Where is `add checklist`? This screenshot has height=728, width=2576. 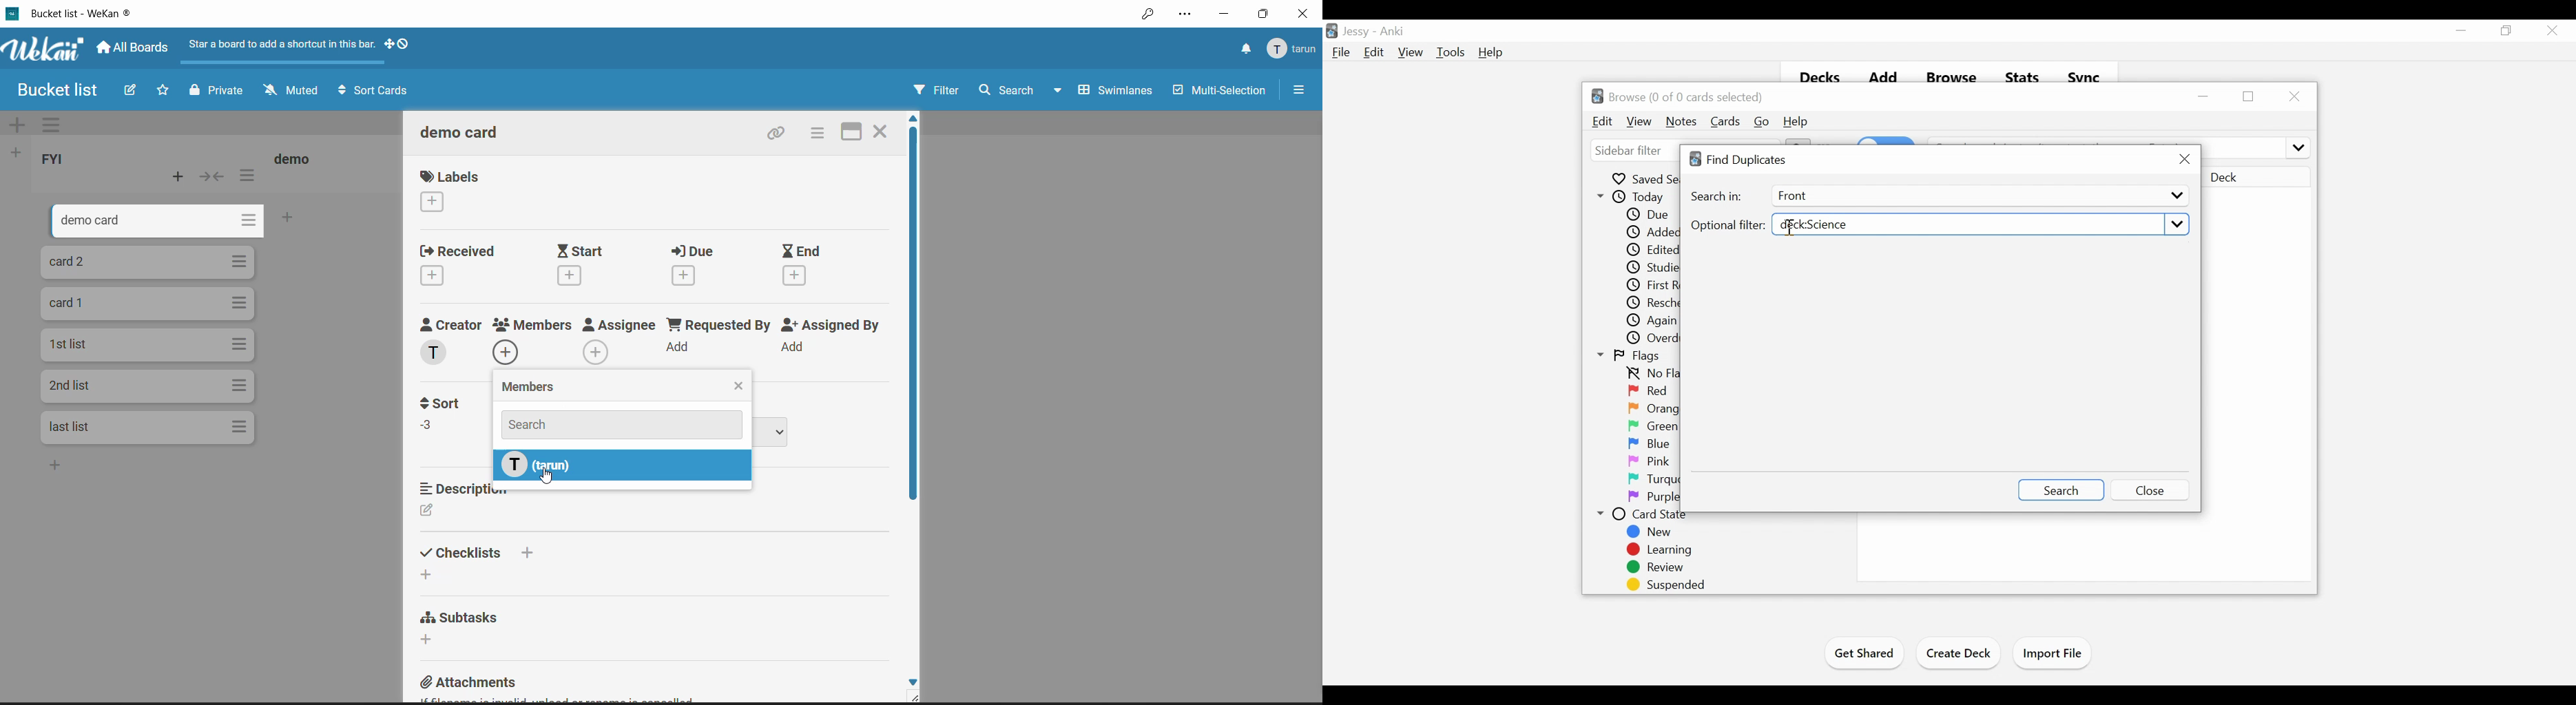
add checklist is located at coordinates (424, 574).